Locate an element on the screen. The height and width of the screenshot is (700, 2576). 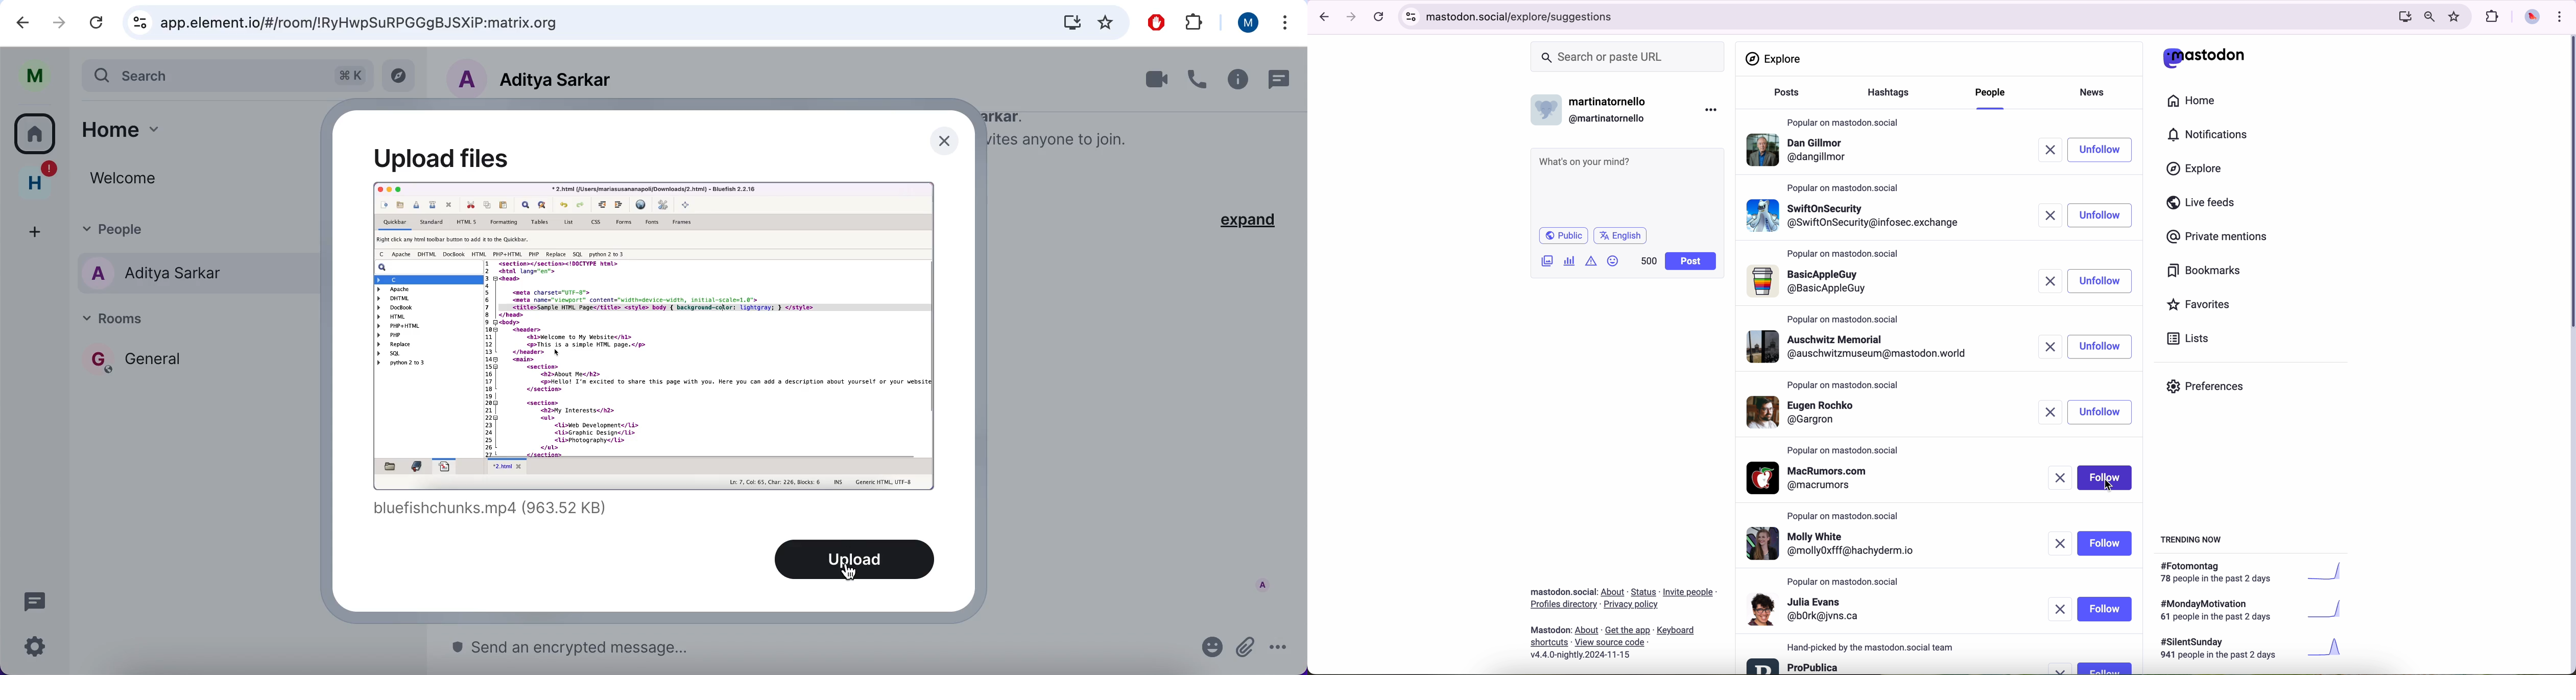
profile is located at coordinates (1814, 478).